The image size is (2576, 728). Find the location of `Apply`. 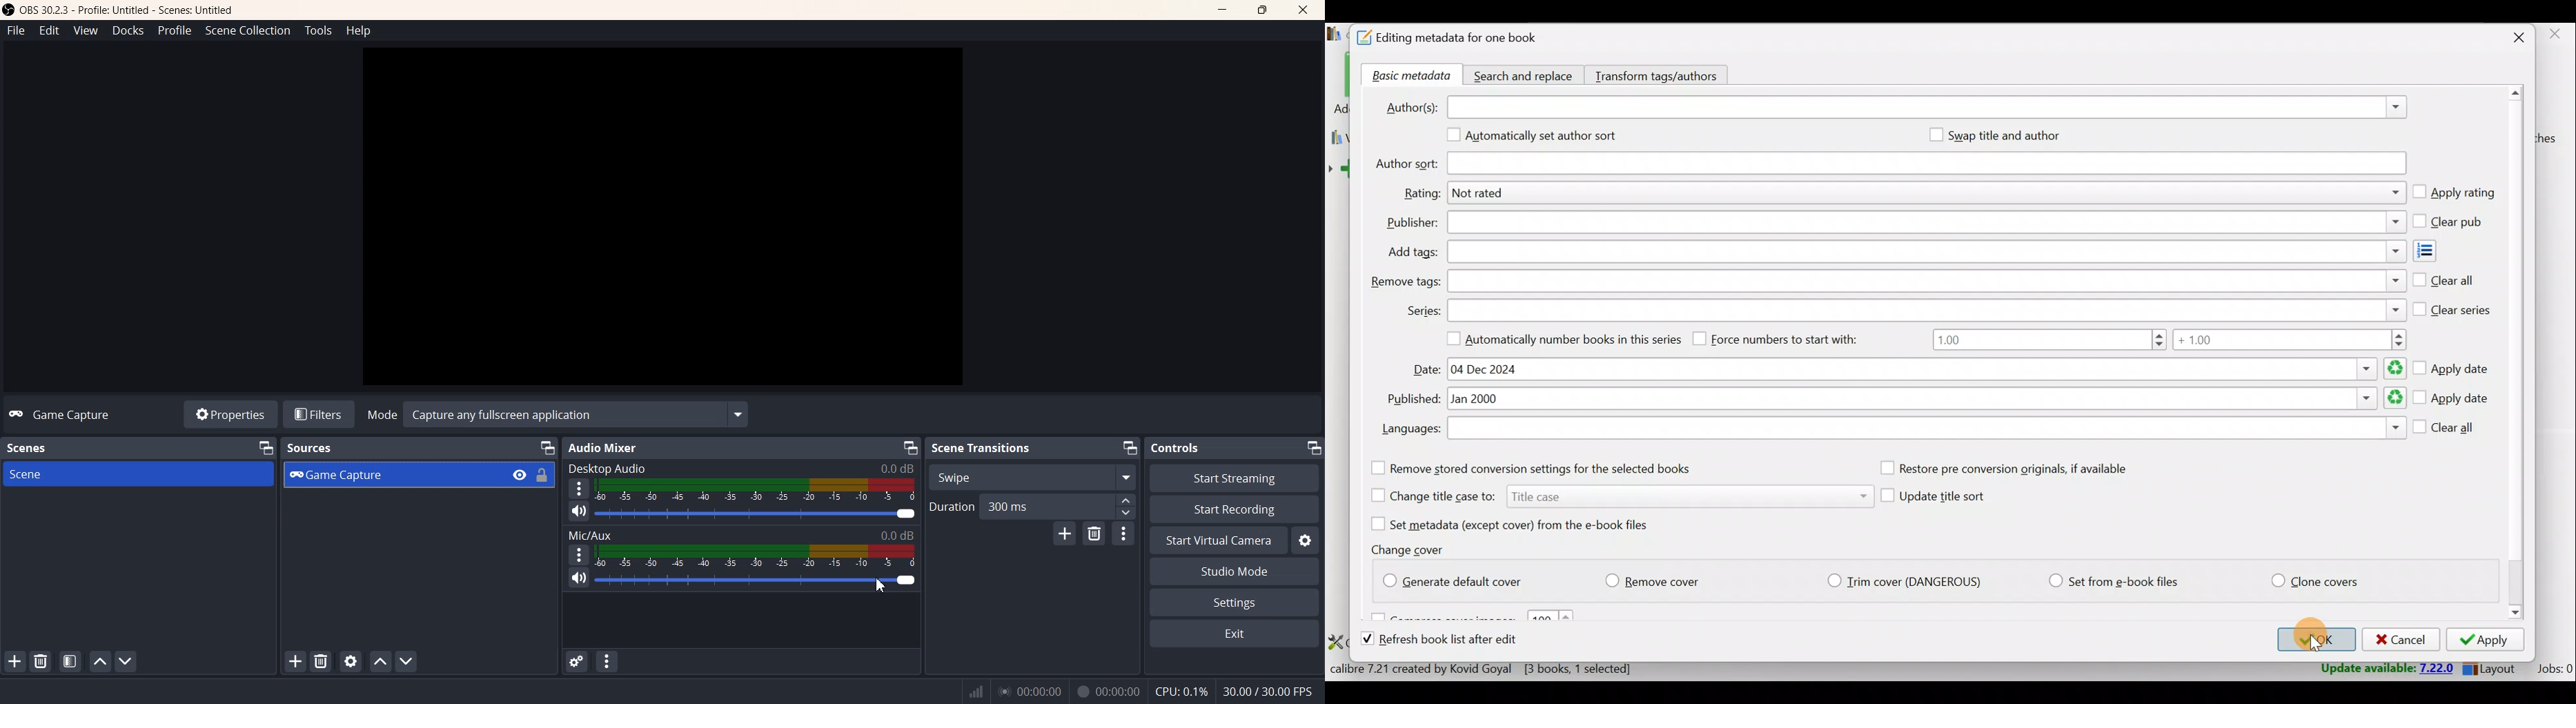

Apply is located at coordinates (2485, 639).